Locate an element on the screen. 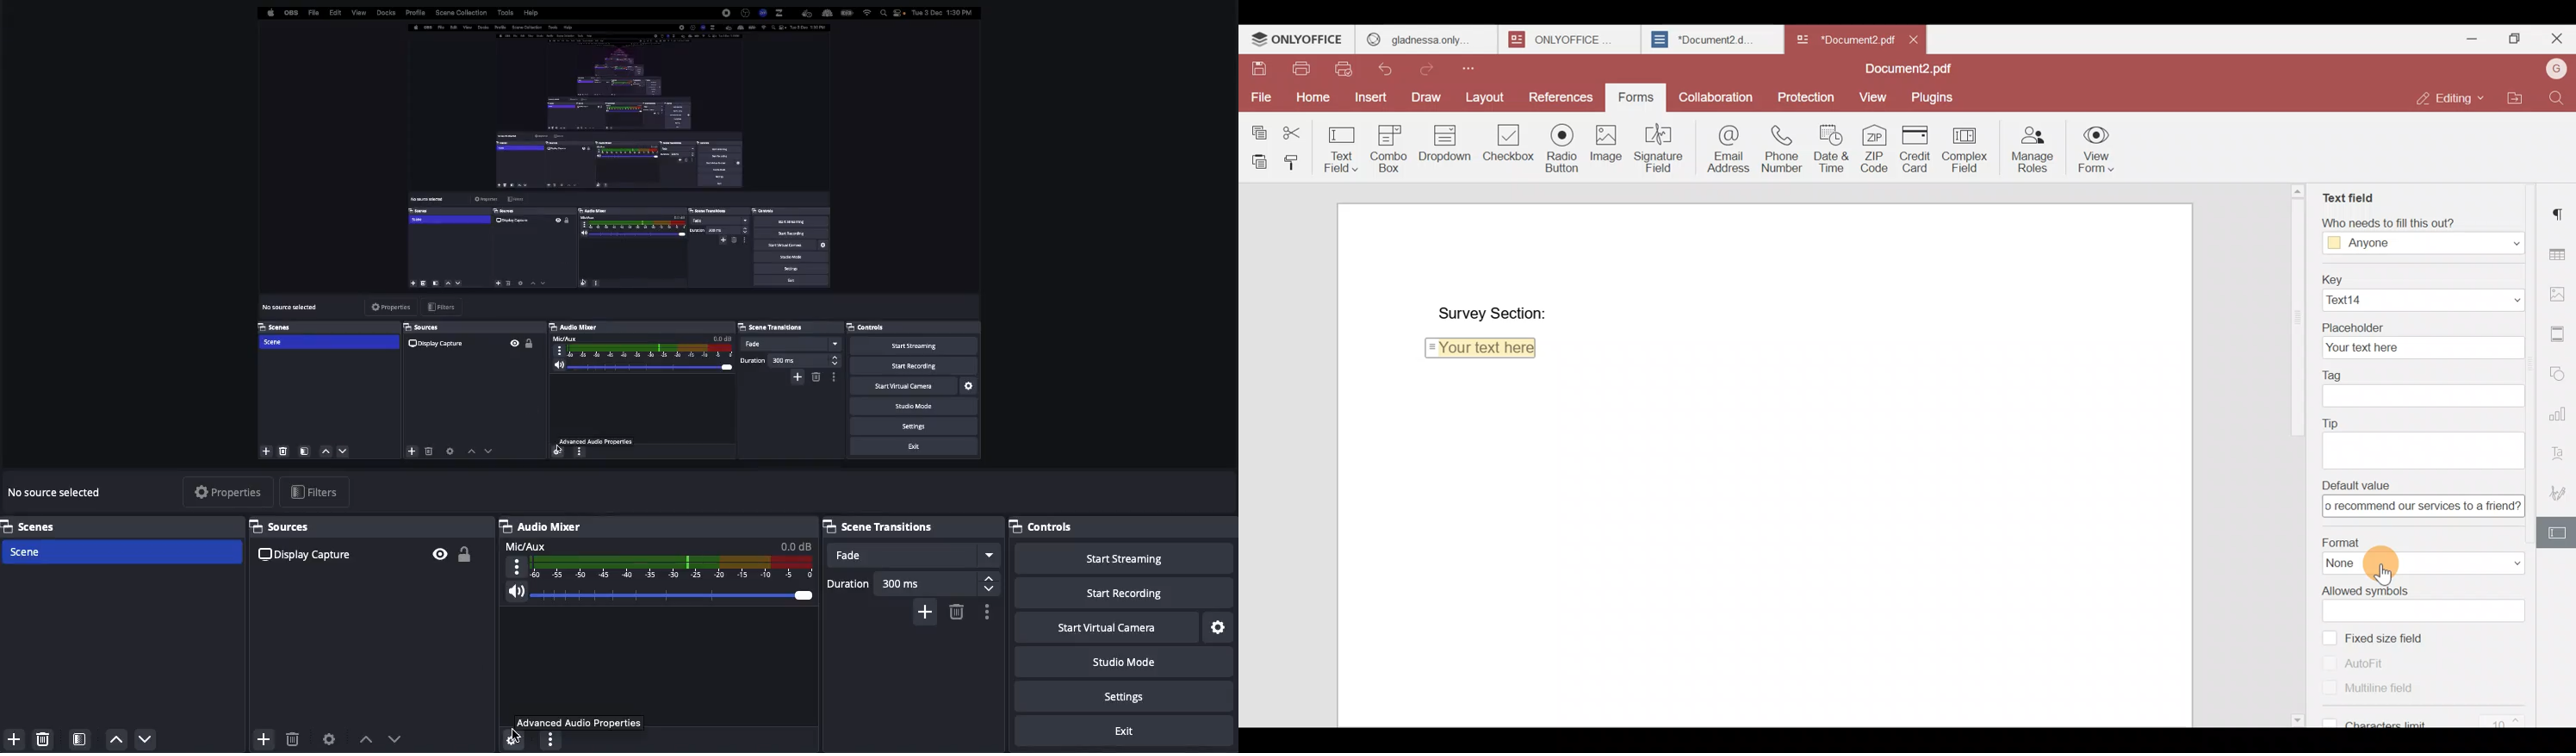 The height and width of the screenshot is (756, 2576). Settings is located at coordinates (1122, 695).